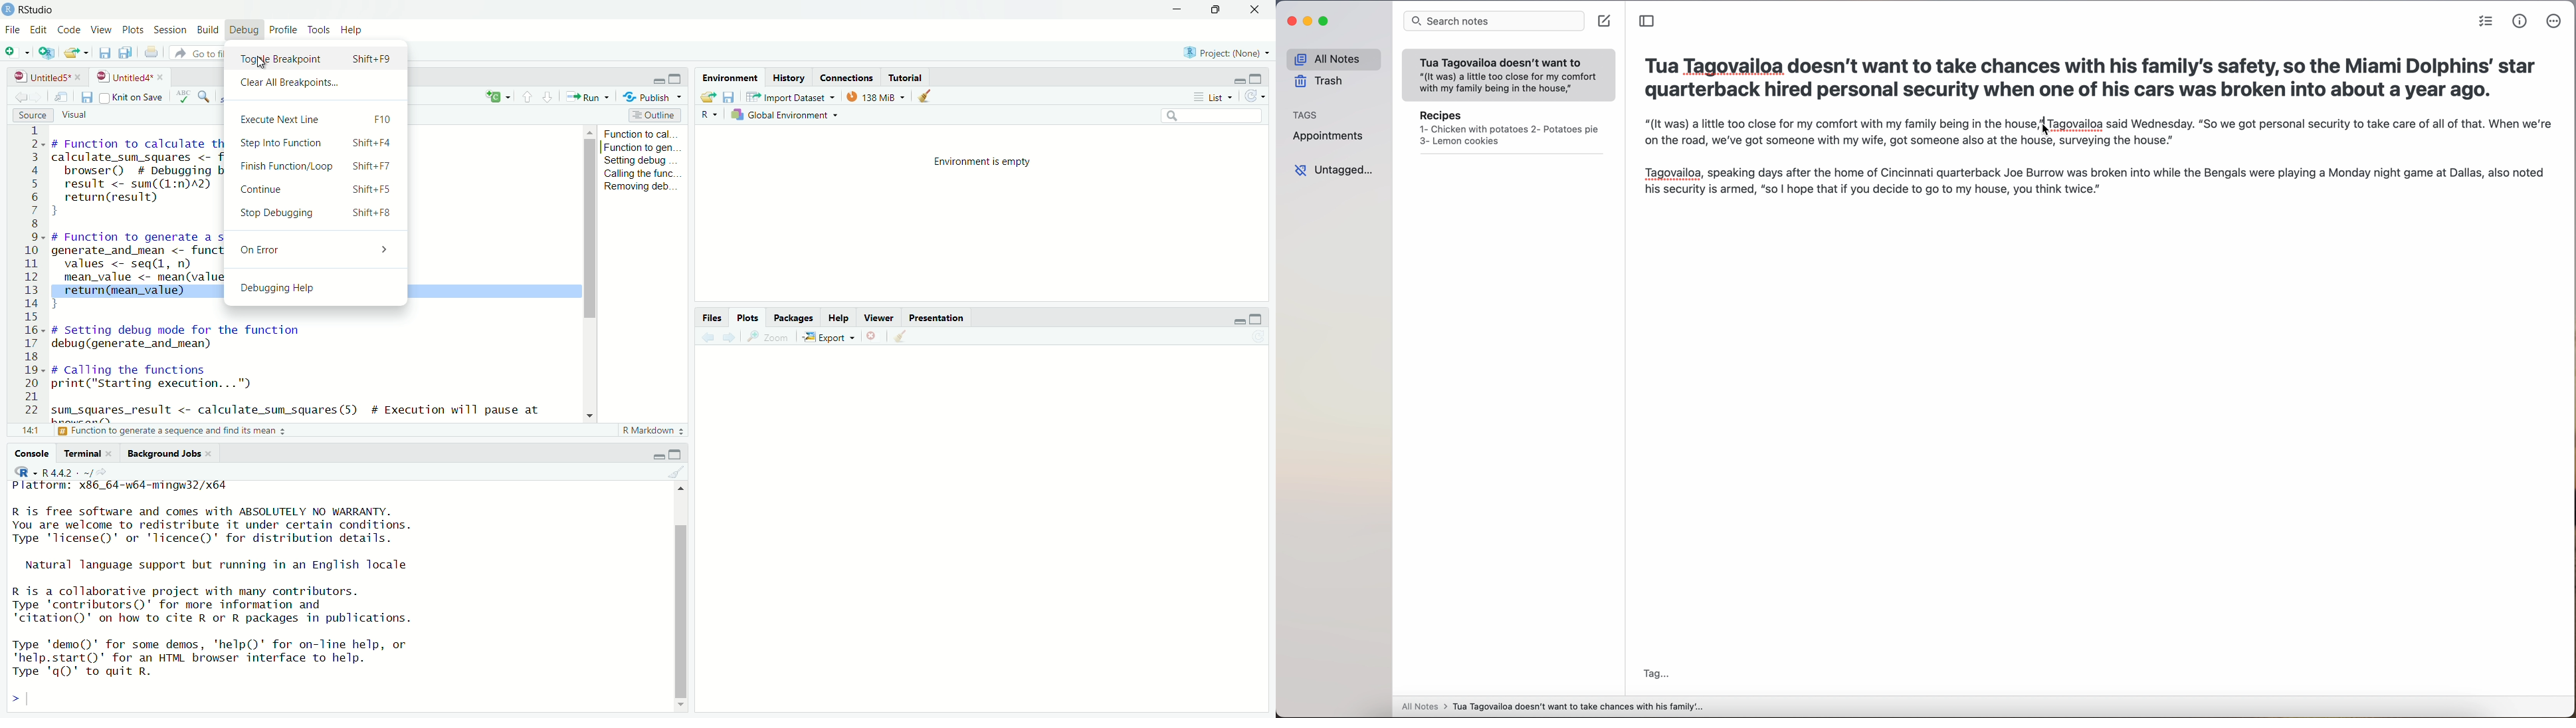  What do you see at coordinates (130, 97) in the screenshot?
I see `source on save` at bounding box center [130, 97].